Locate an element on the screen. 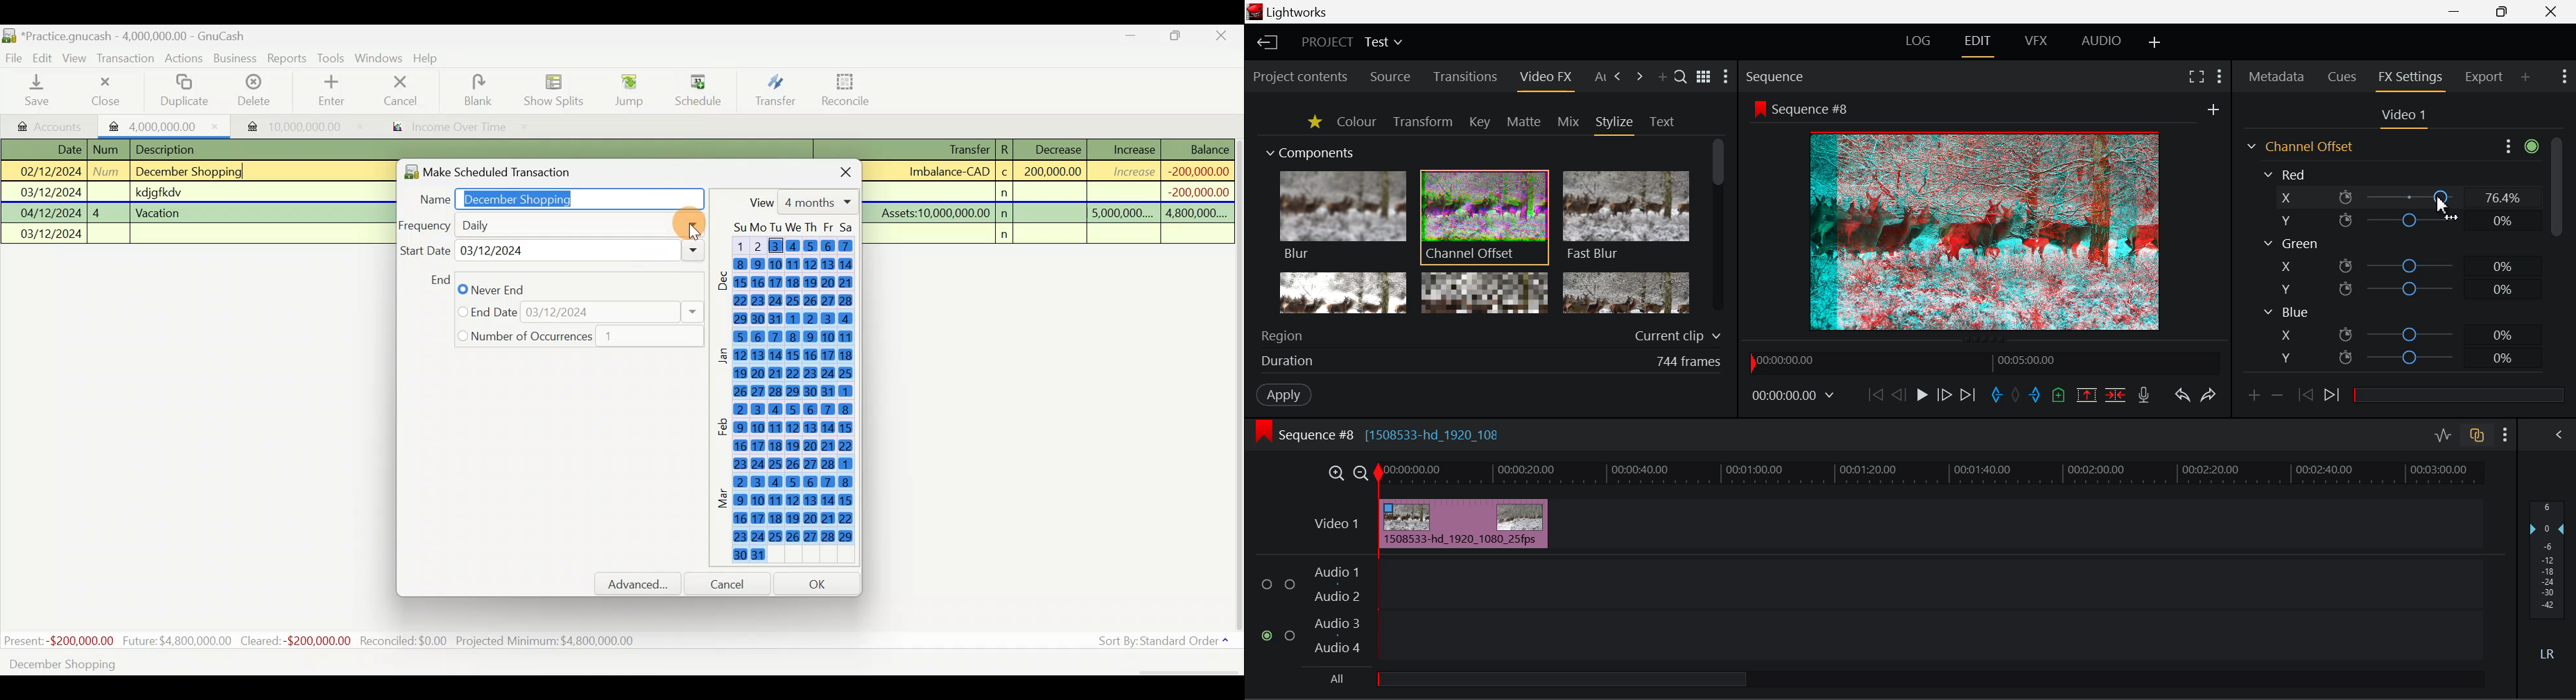 The height and width of the screenshot is (700, 2576). Text is located at coordinates (1661, 122).